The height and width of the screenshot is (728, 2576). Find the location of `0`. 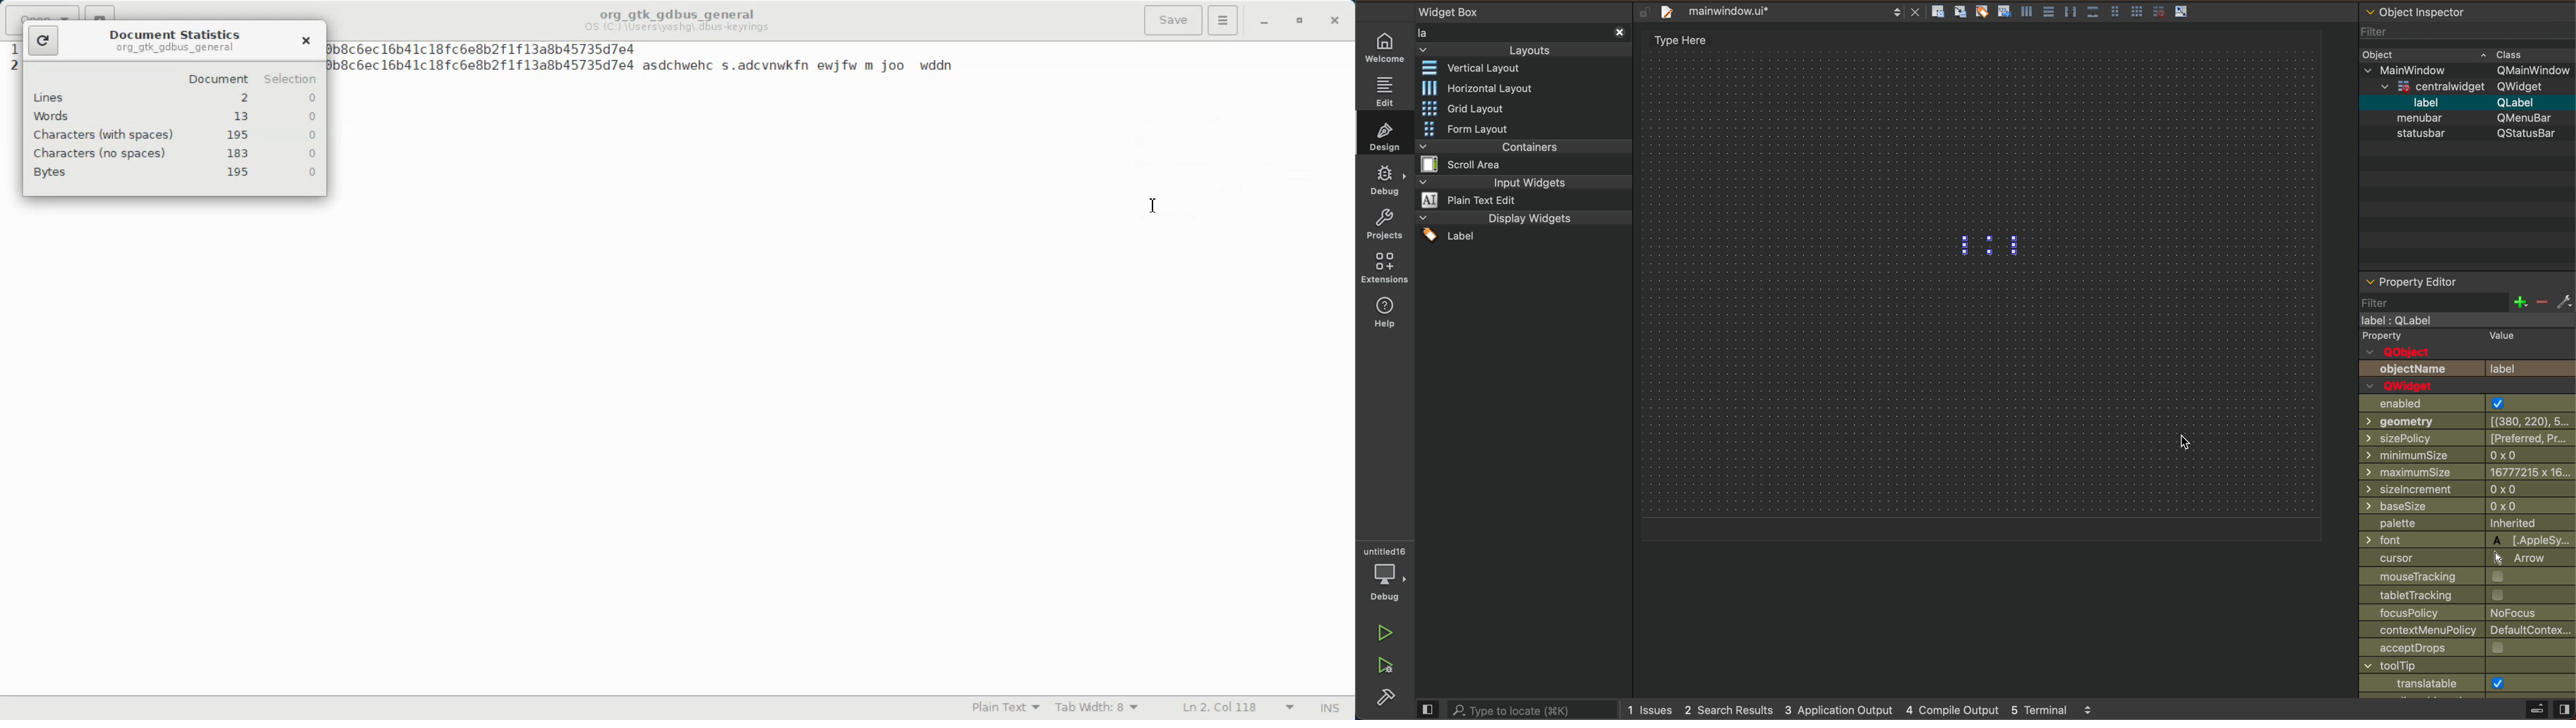

0 is located at coordinates (312, 153).